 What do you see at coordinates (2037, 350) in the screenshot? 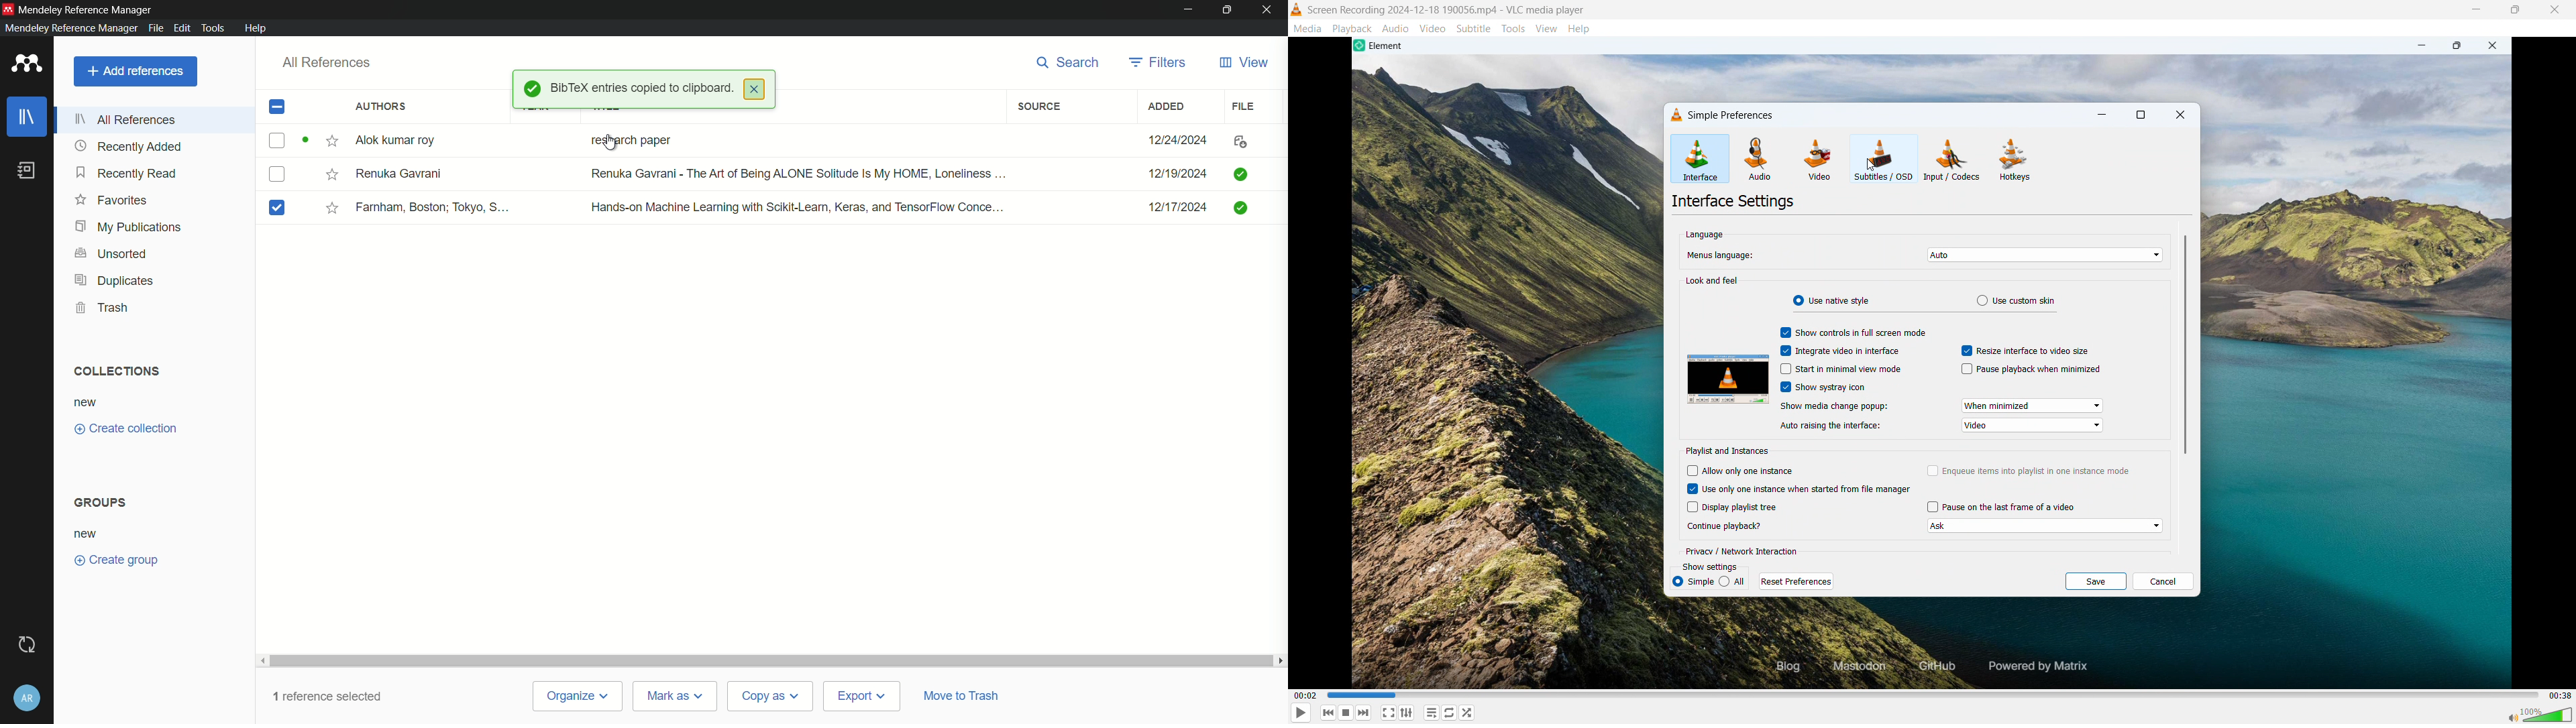
I see `Resize interface to video size ` at bounding box center [2037, 350].